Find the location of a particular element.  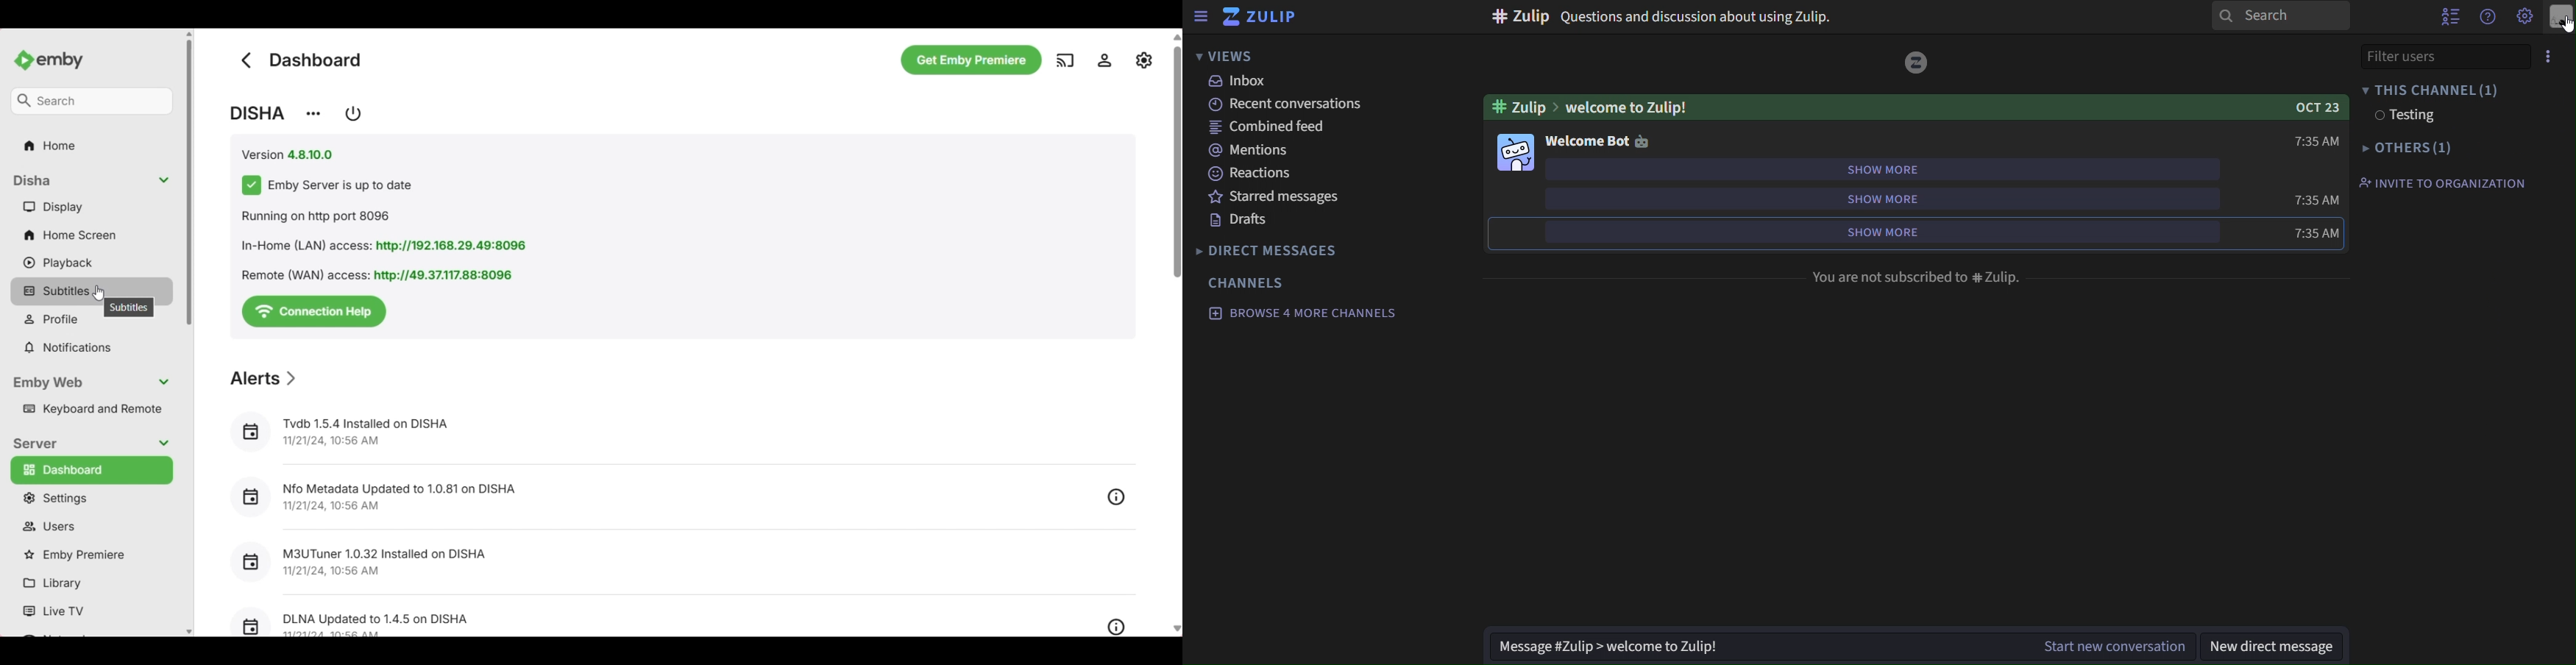

 is located at coordinates (1064, 58).